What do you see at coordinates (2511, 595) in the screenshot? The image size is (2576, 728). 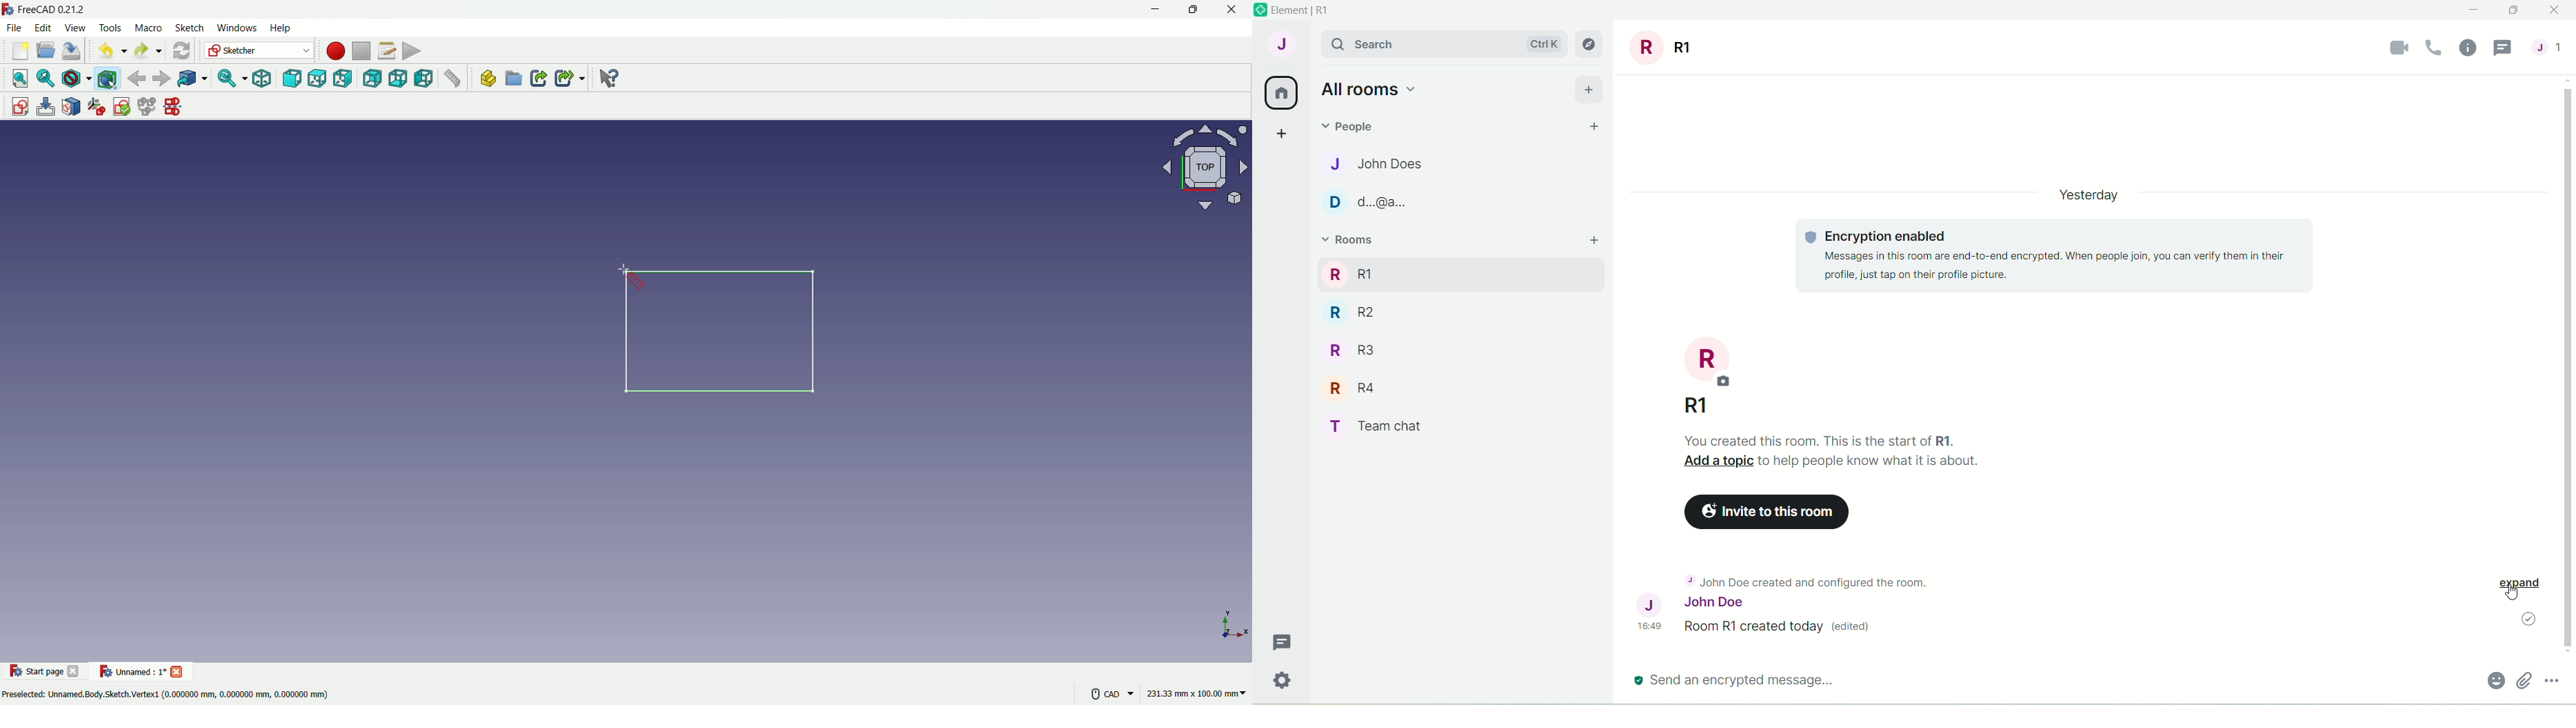 I see `Cursor` at bounding box center [2511, 595].